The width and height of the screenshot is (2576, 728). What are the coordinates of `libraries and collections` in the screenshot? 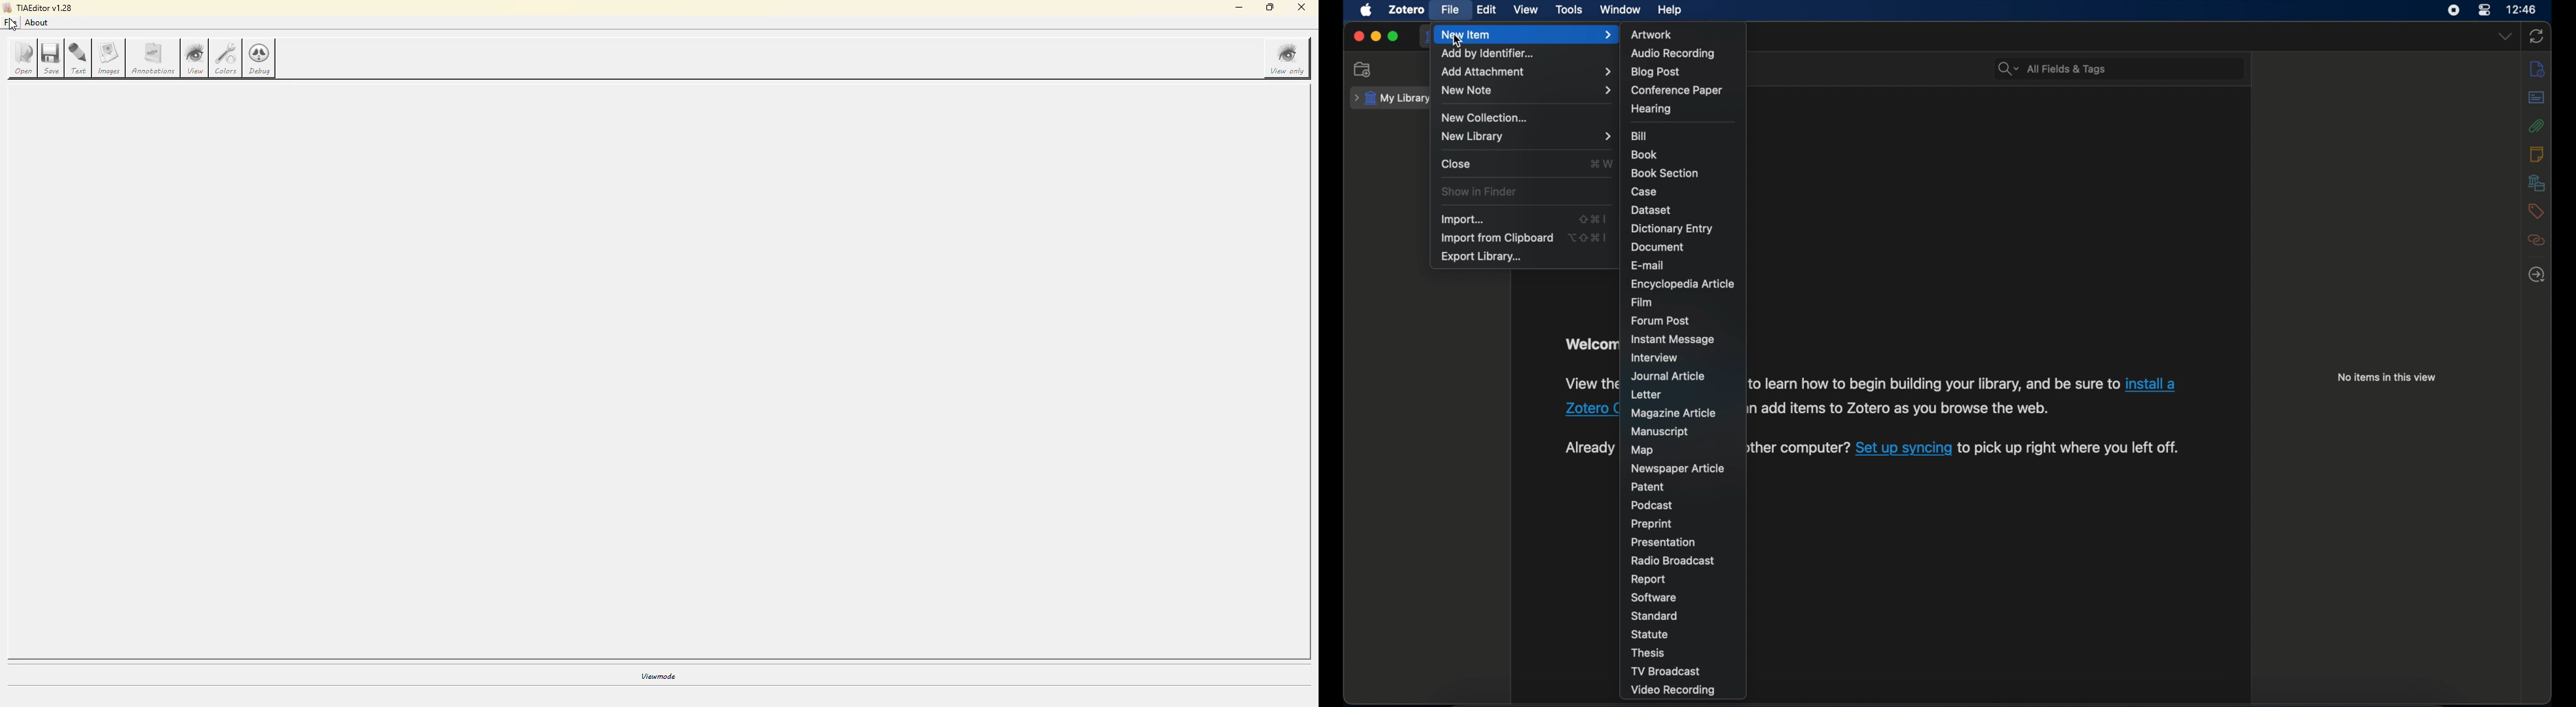 It's located at (2536, 183).